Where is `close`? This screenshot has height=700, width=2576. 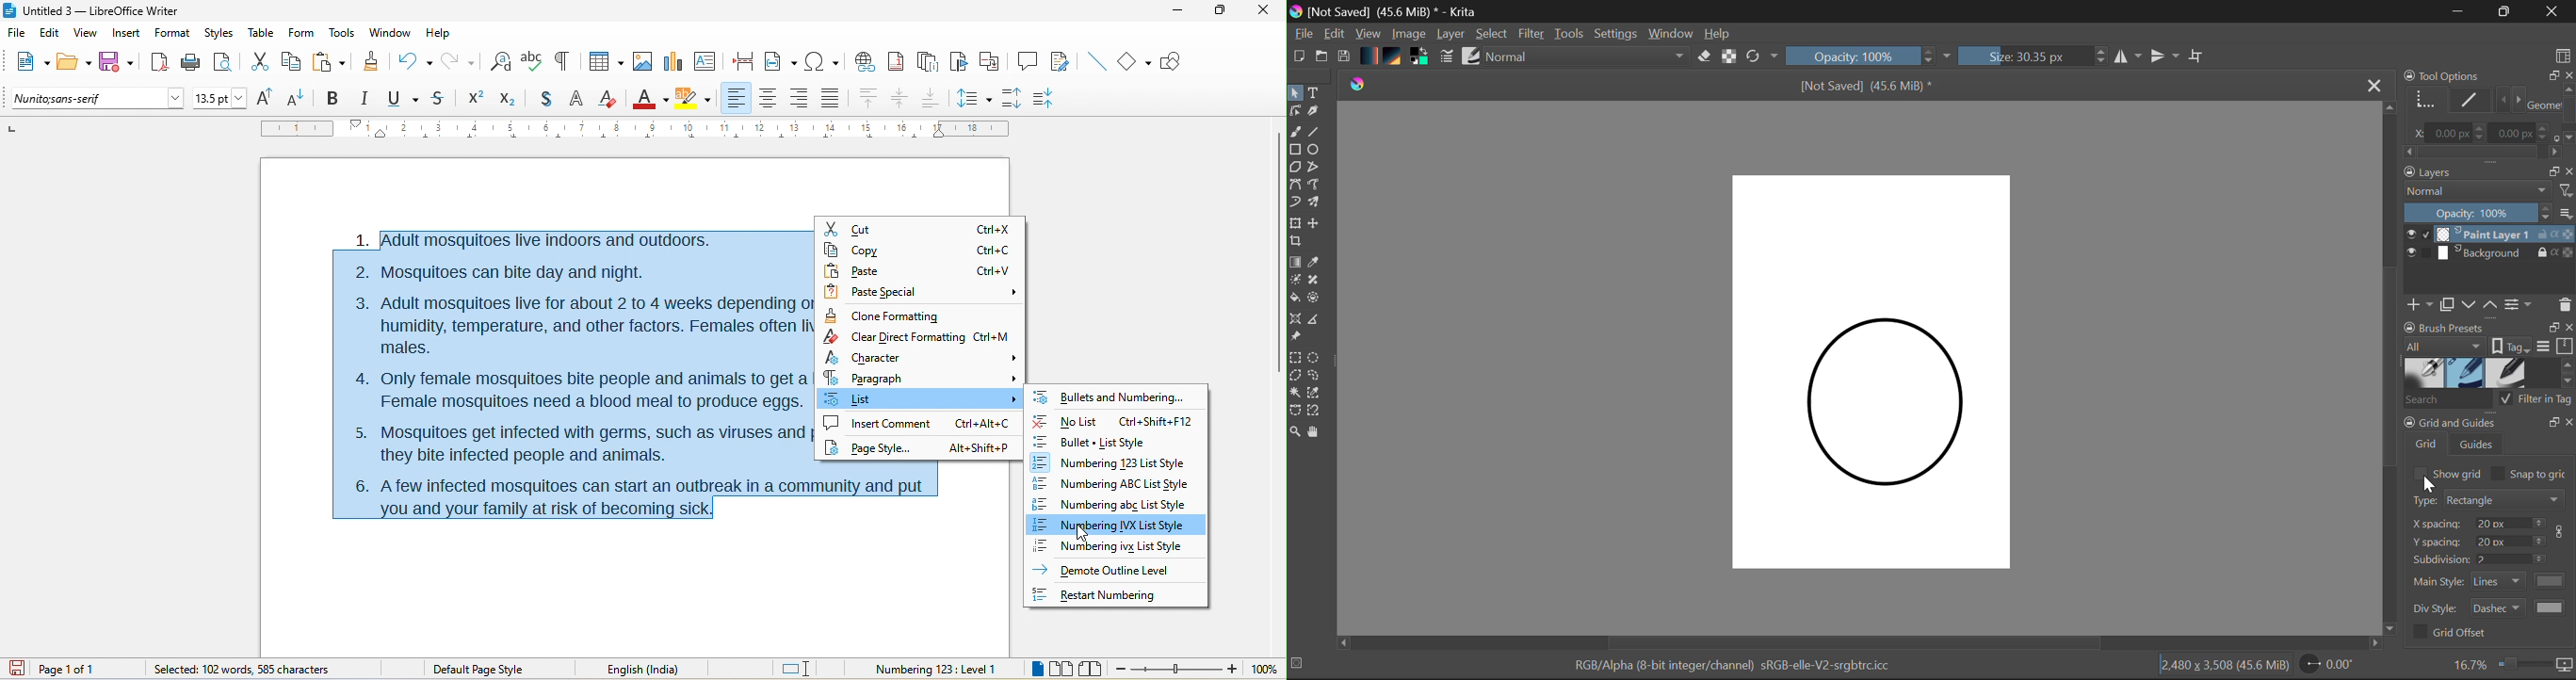 close is located at coordinates (1264, 14).